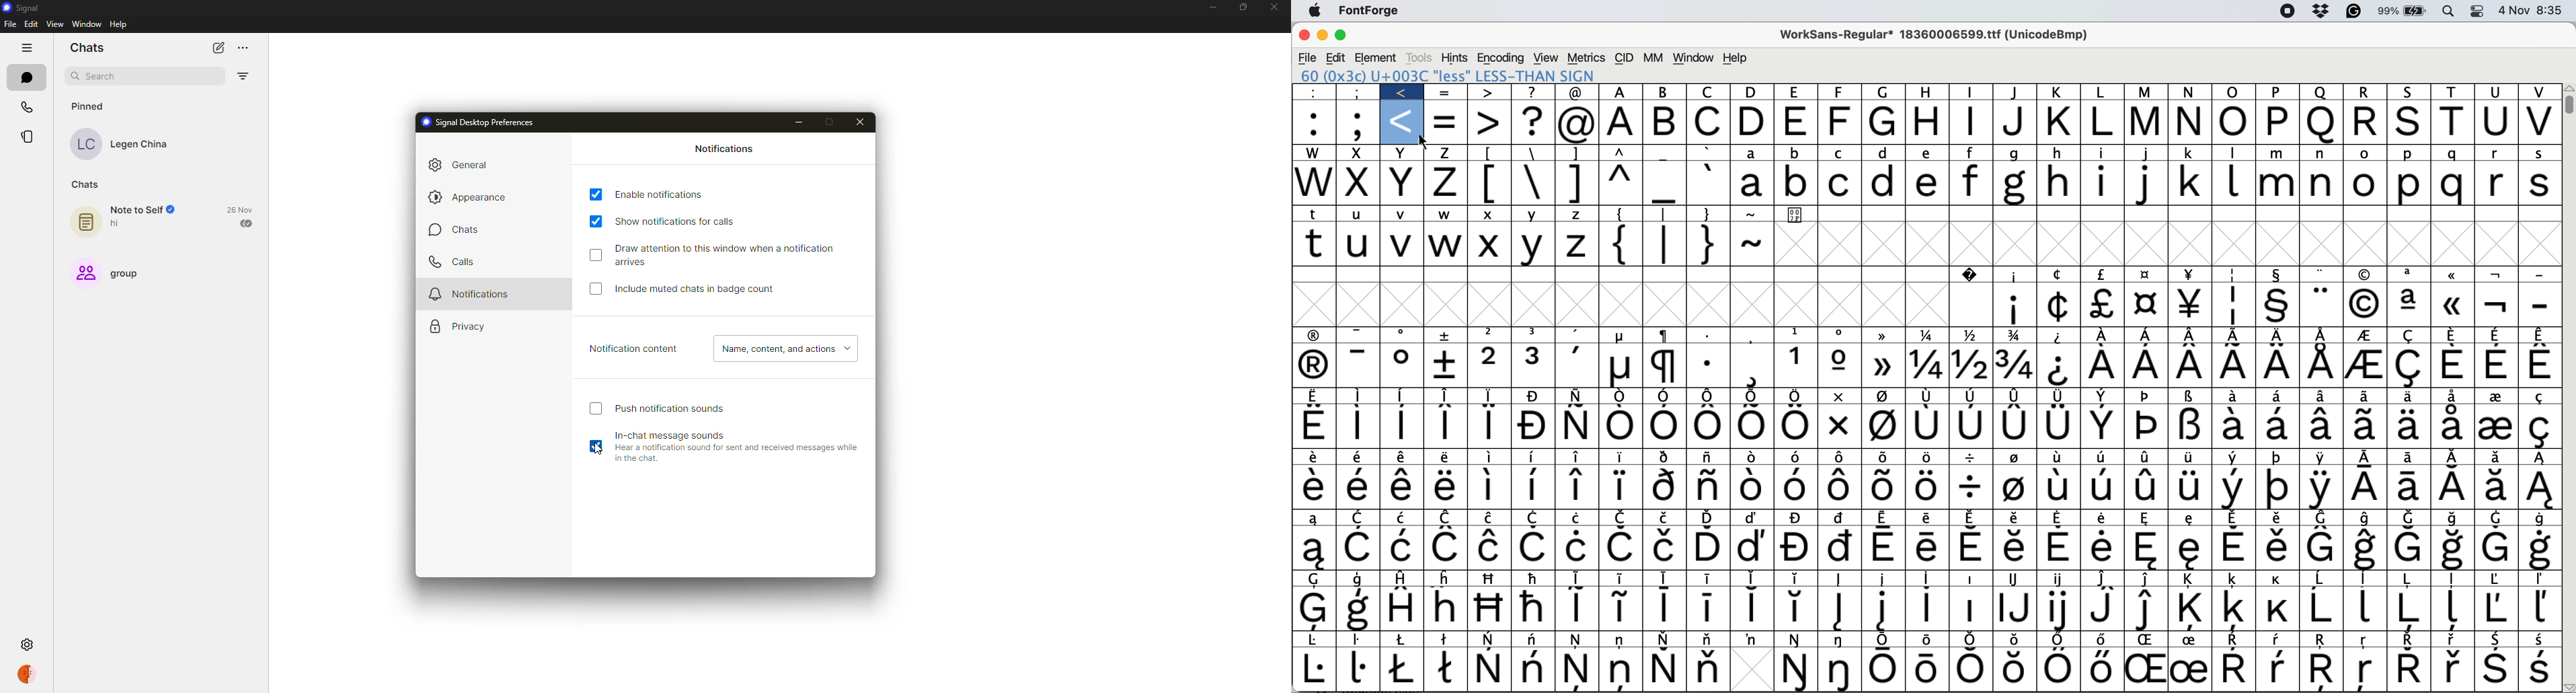 The width and height of the screenshot is (2576, 700). What do you see at coordinates (2353, 11) in the screenshot?
I see `grammarly` at bounding box center [2353, 11].